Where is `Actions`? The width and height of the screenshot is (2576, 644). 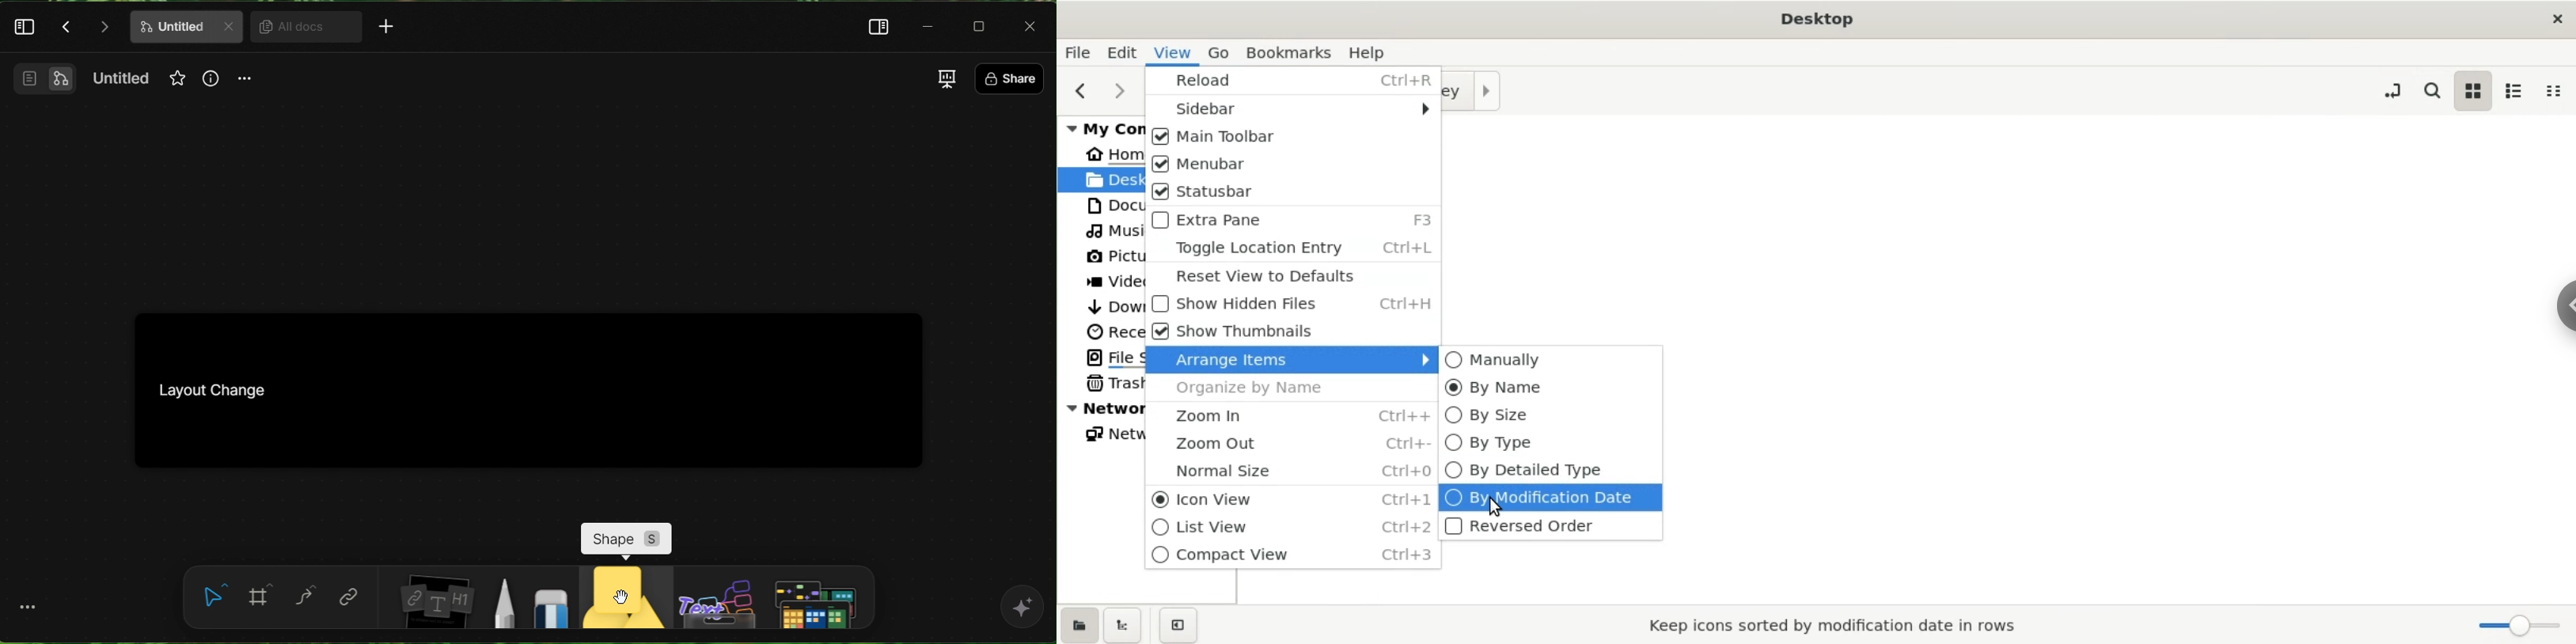
Actions is located at coordinates (86, 27).